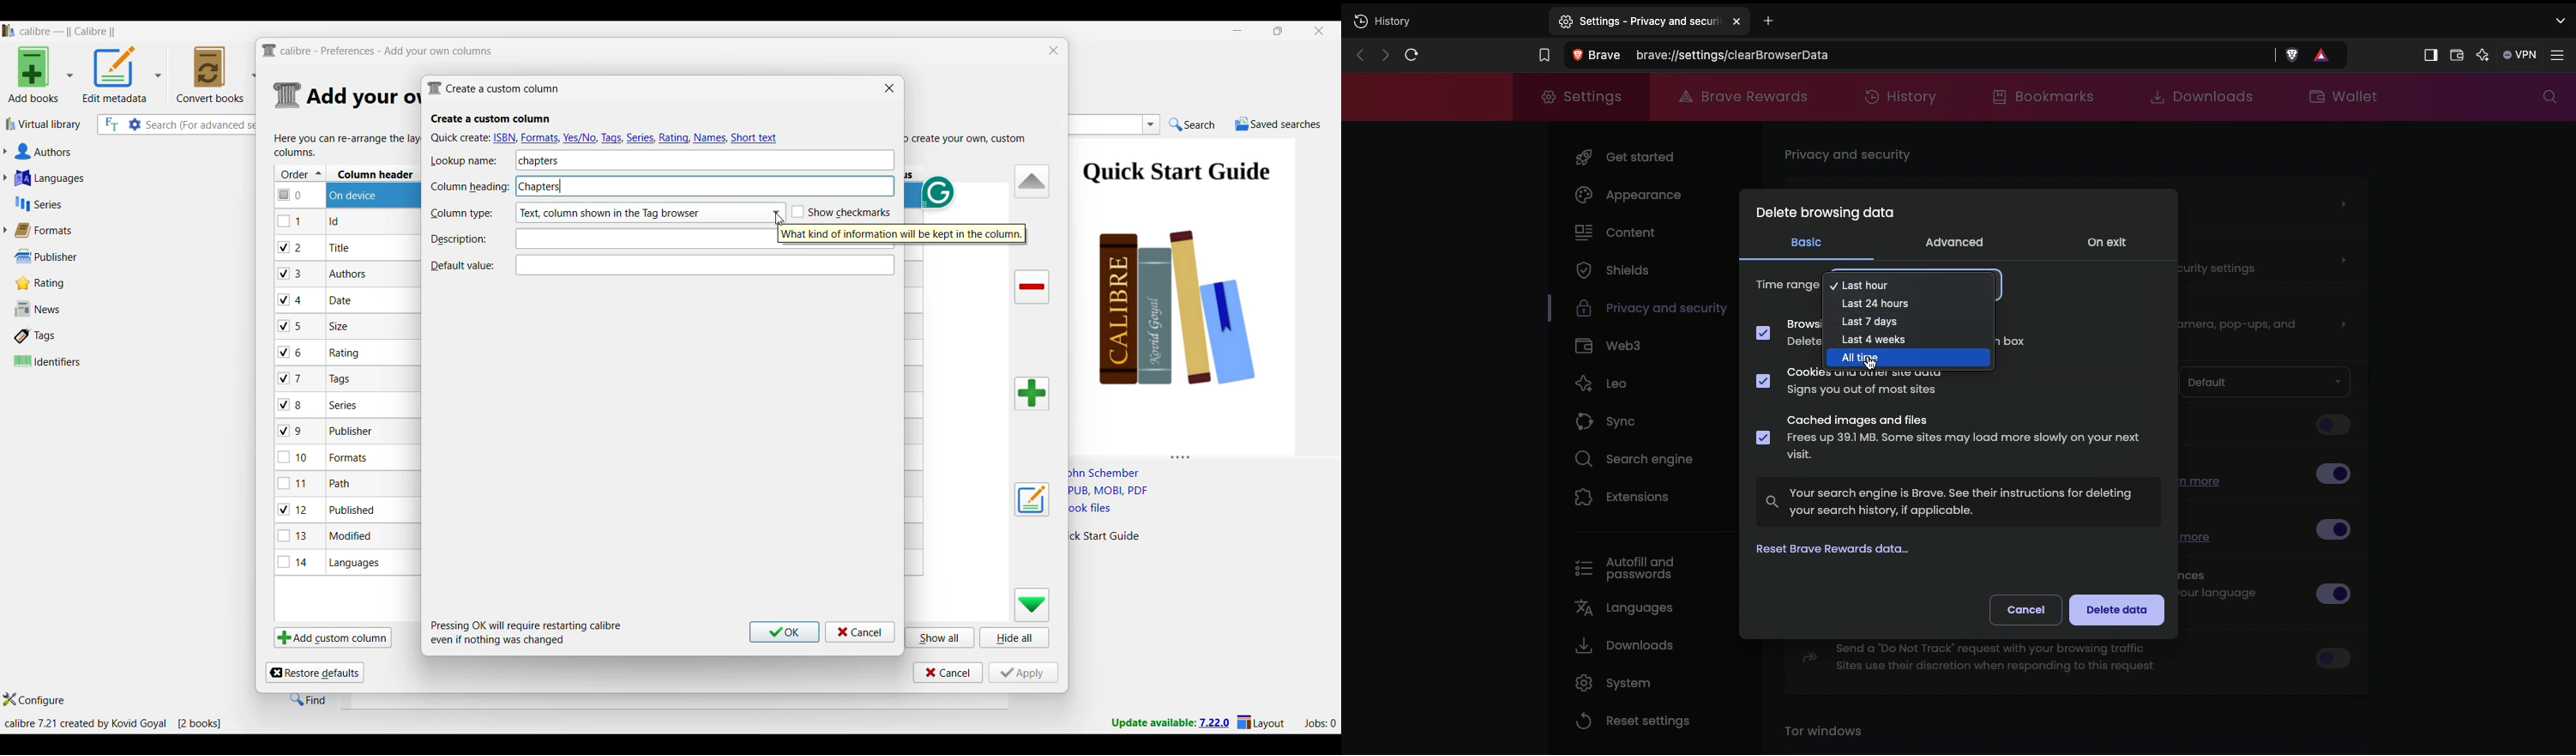 The width and height of the screenshot is (2576, 756). I want to click on Configure, so click(34, 699).